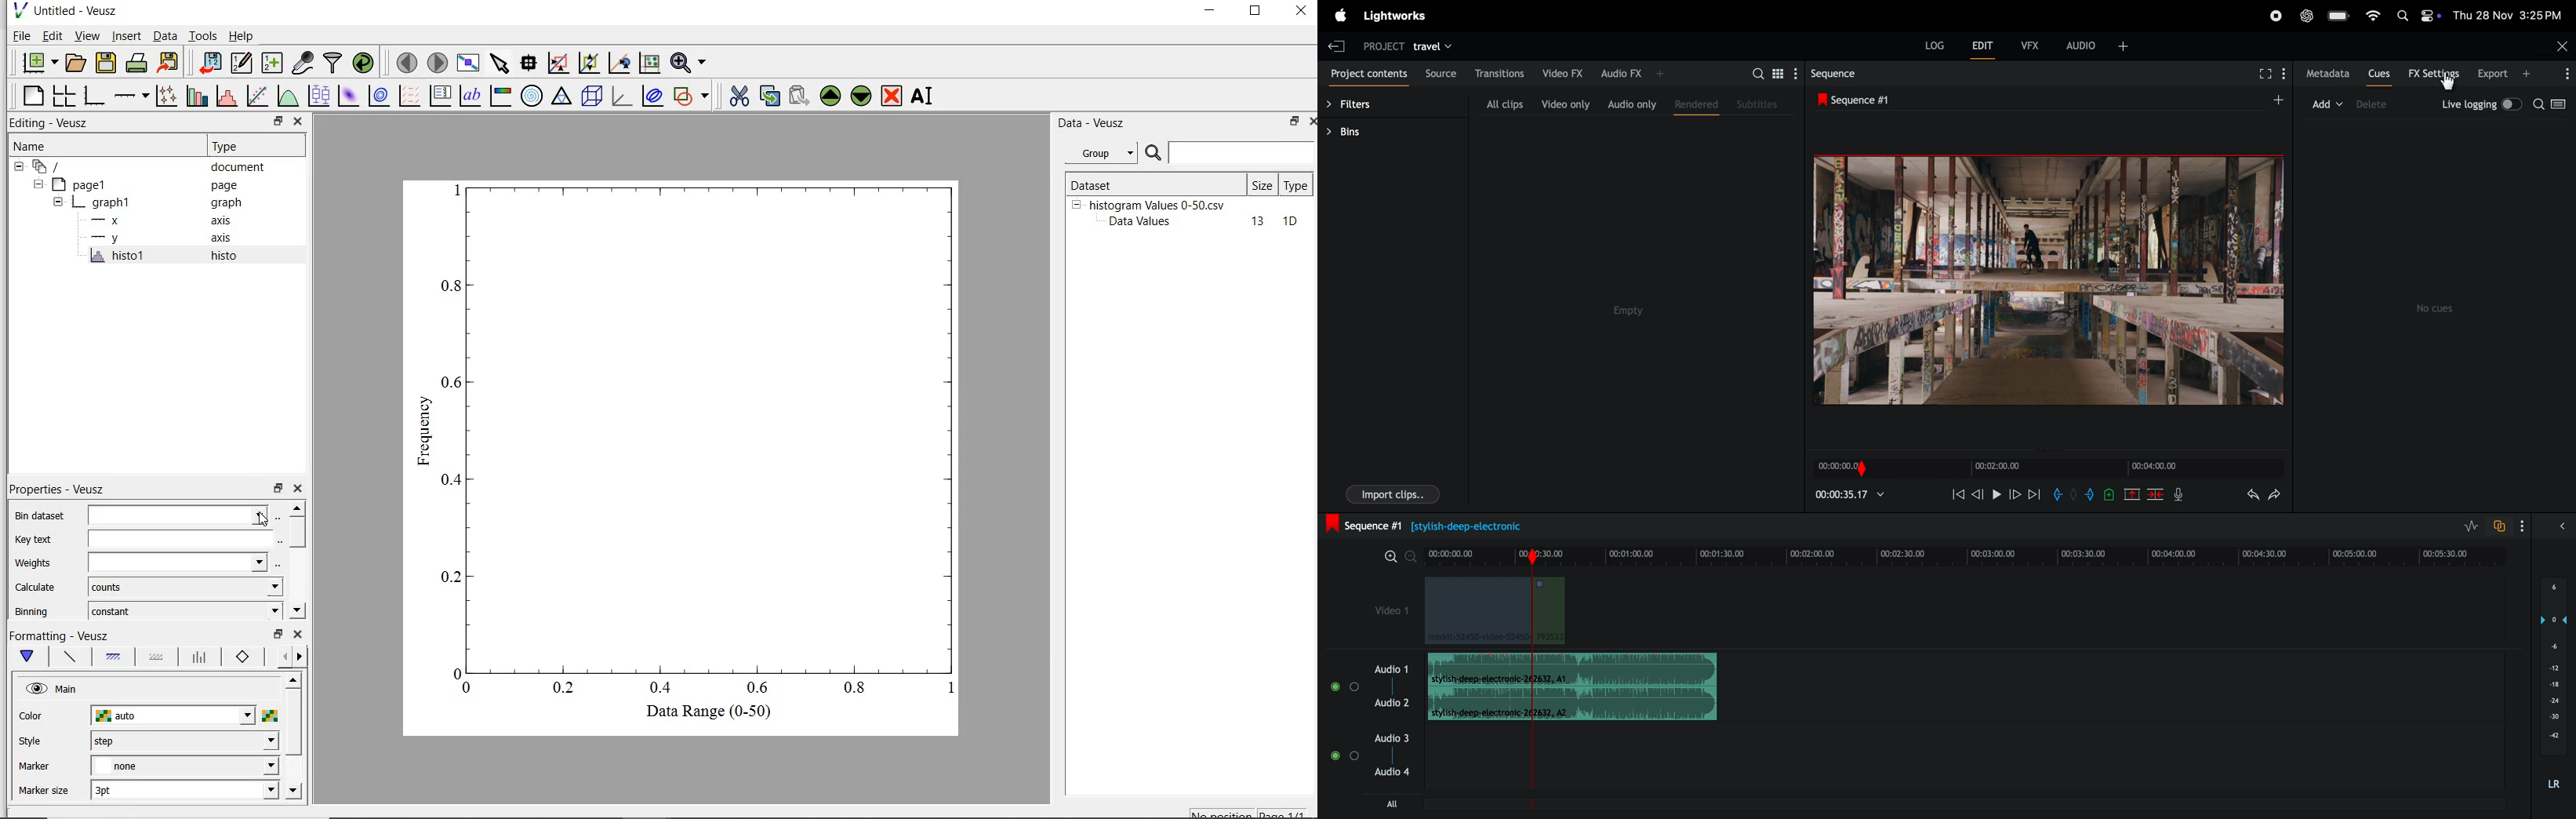  What do you see at coordinates (2434, 74) in the screenshot?
I see `Fx settings` at bounding box center [2434, 74].